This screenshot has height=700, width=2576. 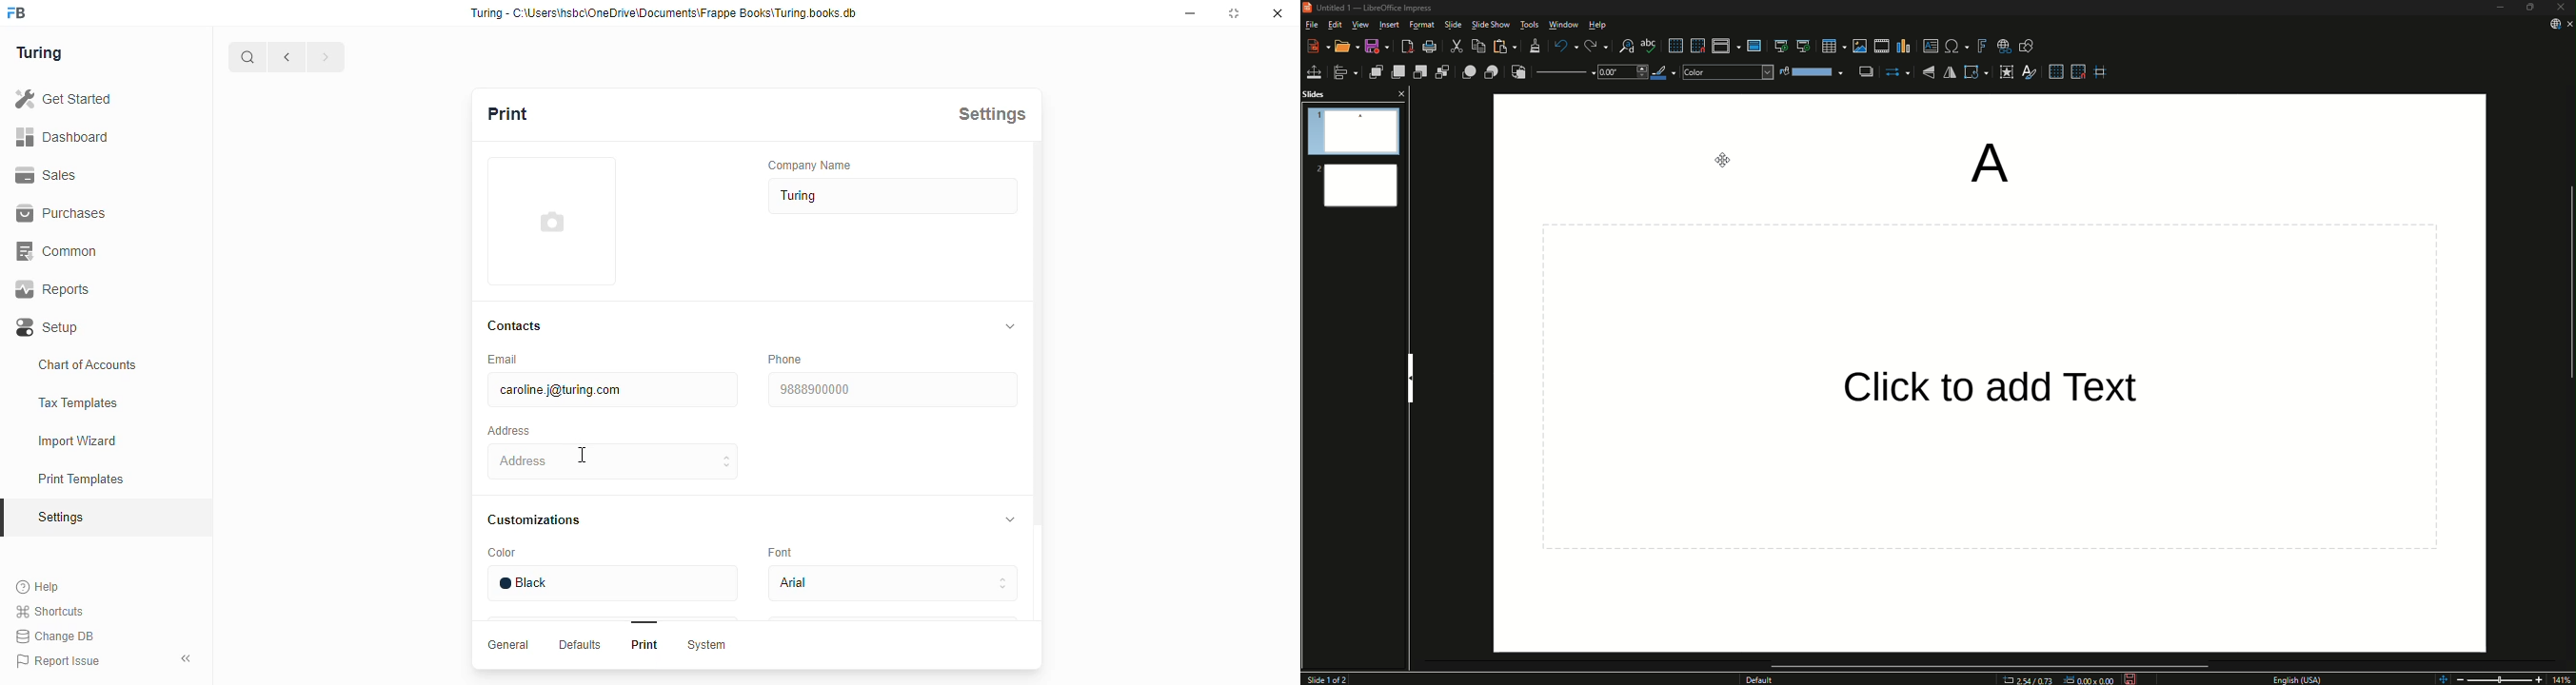 What do you see at coordinates (78, 441) in the screenshot?
I see `import wizard` at bounding box center [78, 441].